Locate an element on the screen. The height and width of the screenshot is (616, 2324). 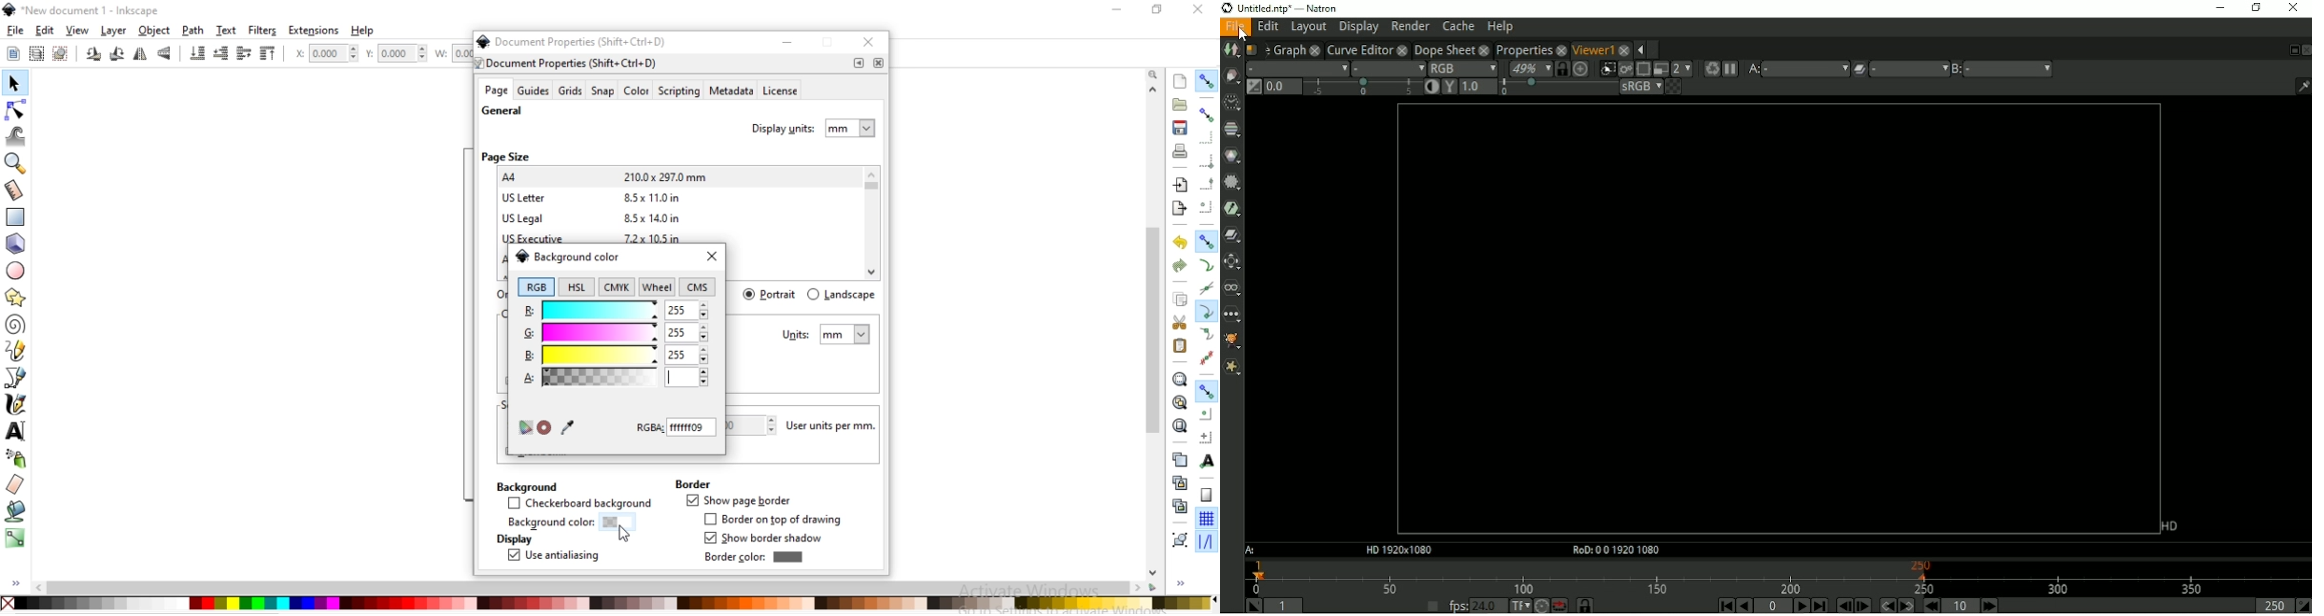
display units is located at coordinates (815, 126).